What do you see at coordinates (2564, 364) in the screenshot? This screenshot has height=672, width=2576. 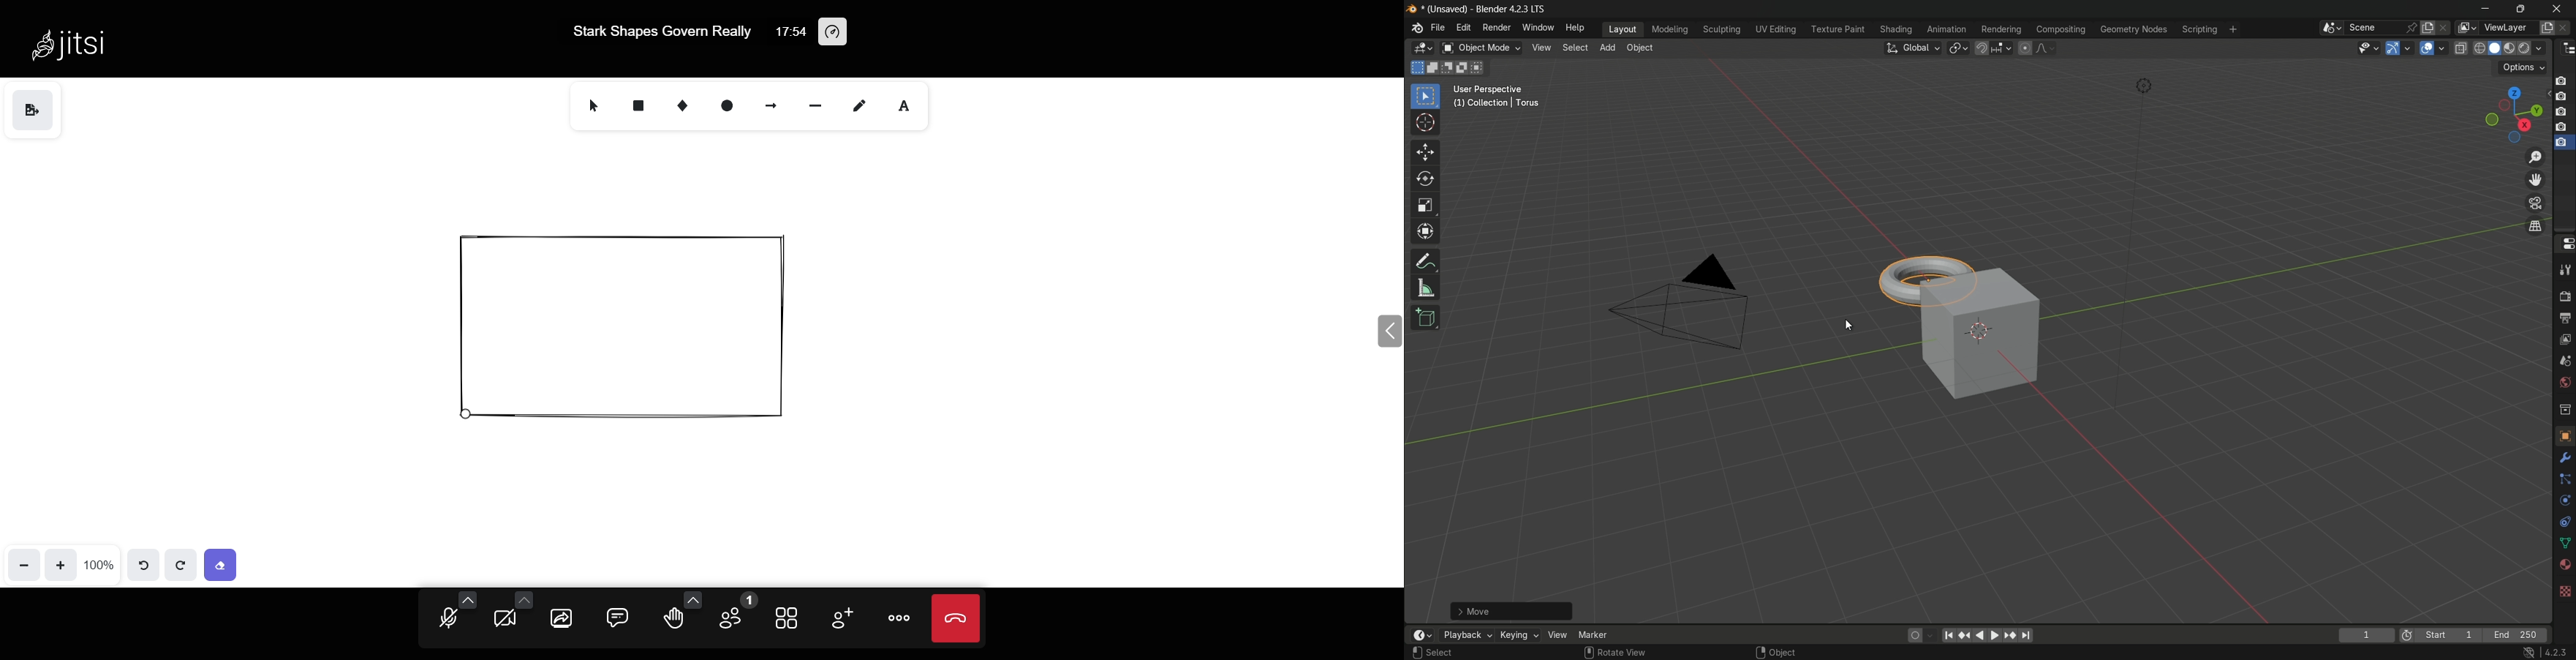 I see `scene` at bounding box center [2564, 364].